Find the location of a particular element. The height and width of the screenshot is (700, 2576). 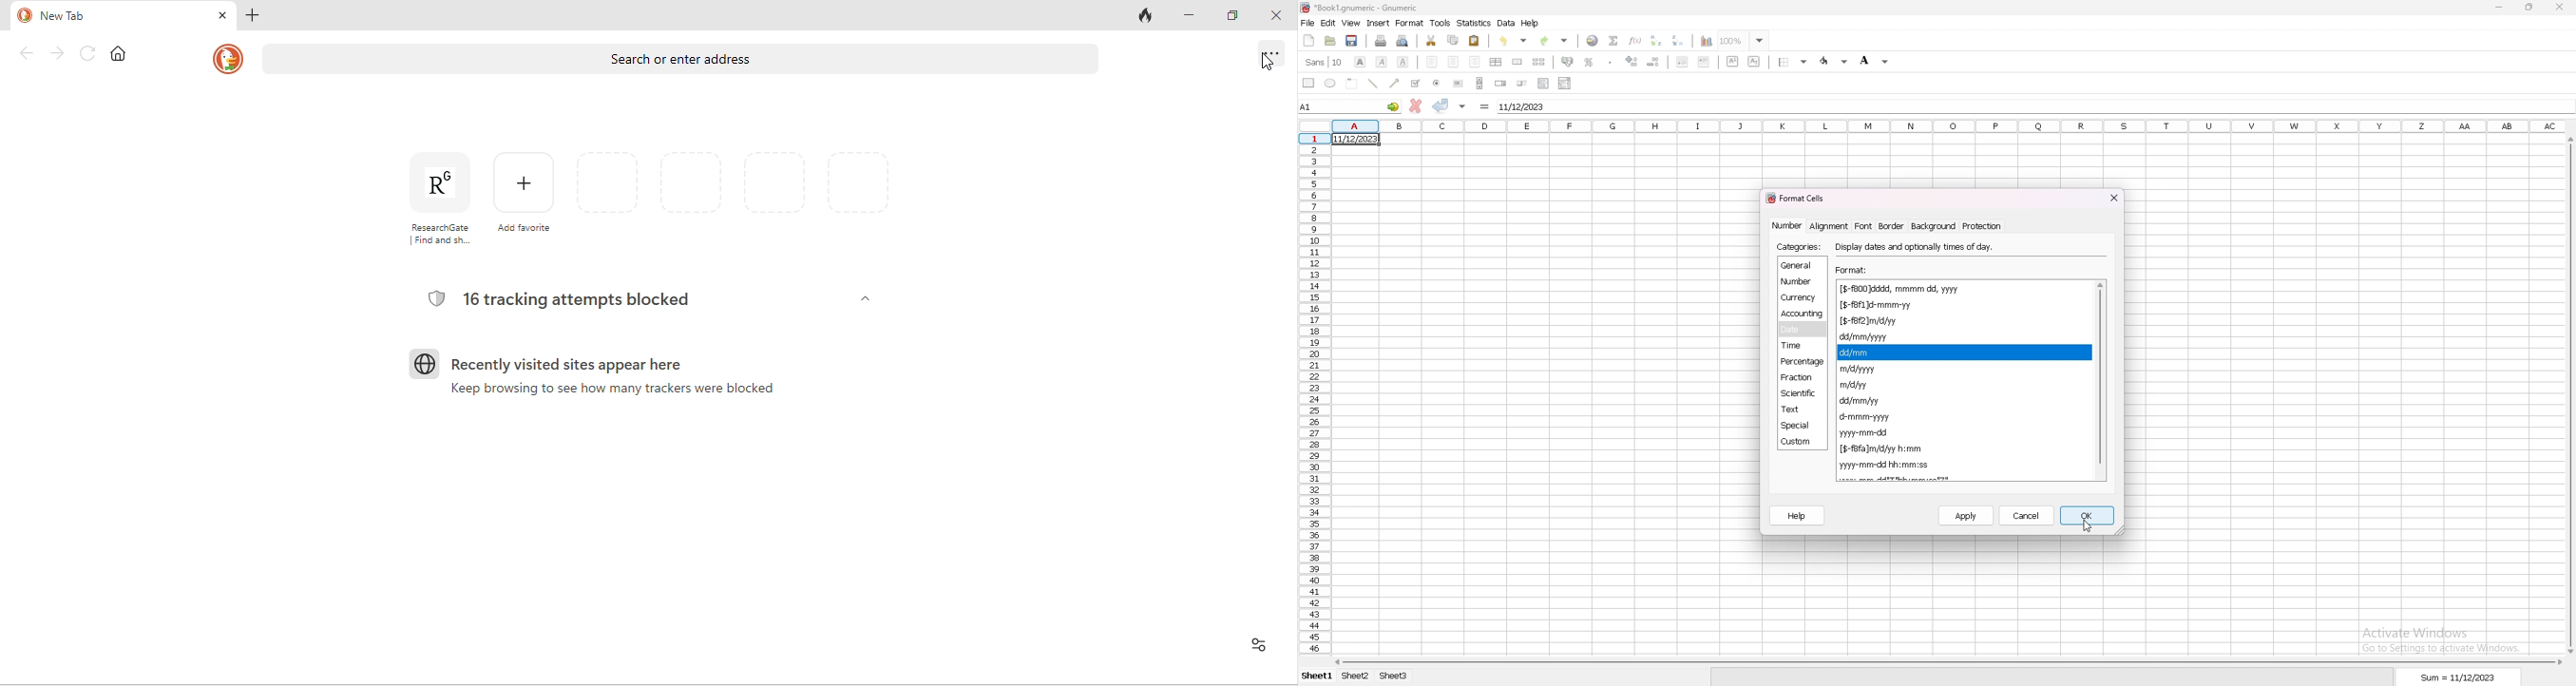

sheet 1 is located at coordinates (1318, 676).